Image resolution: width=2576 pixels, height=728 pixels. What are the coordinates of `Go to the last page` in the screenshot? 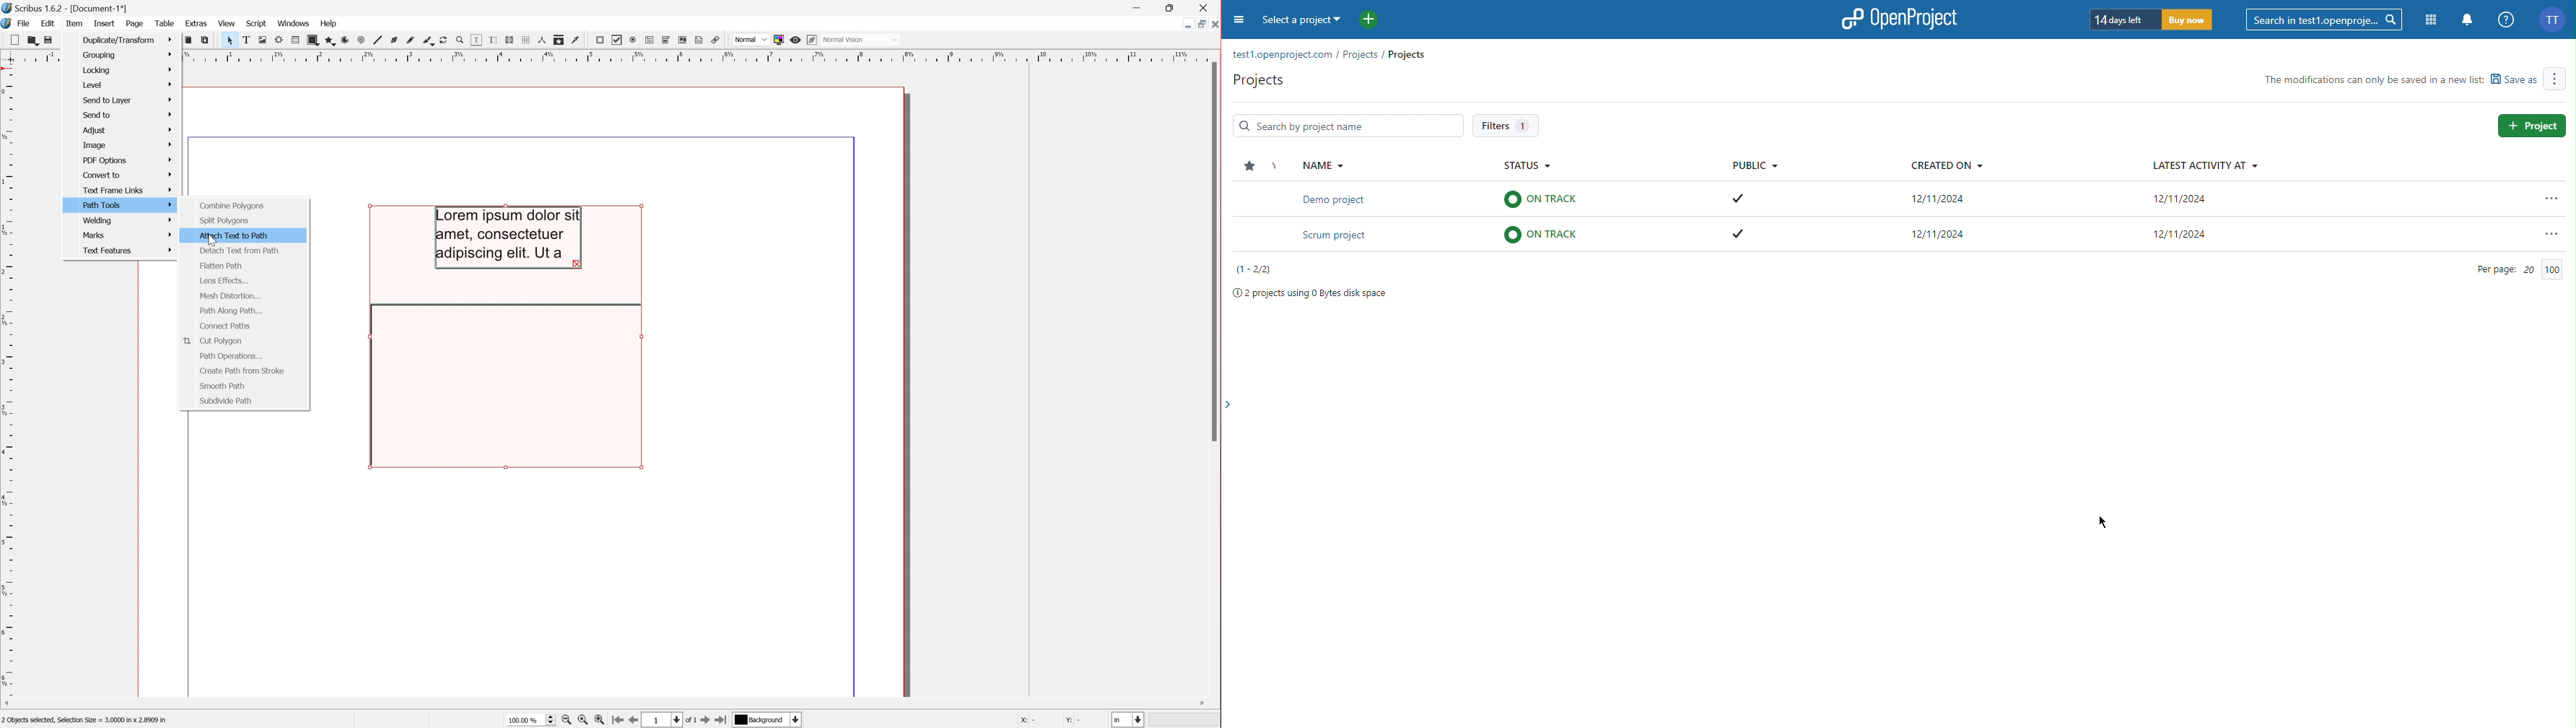 It's located at (724, 720).